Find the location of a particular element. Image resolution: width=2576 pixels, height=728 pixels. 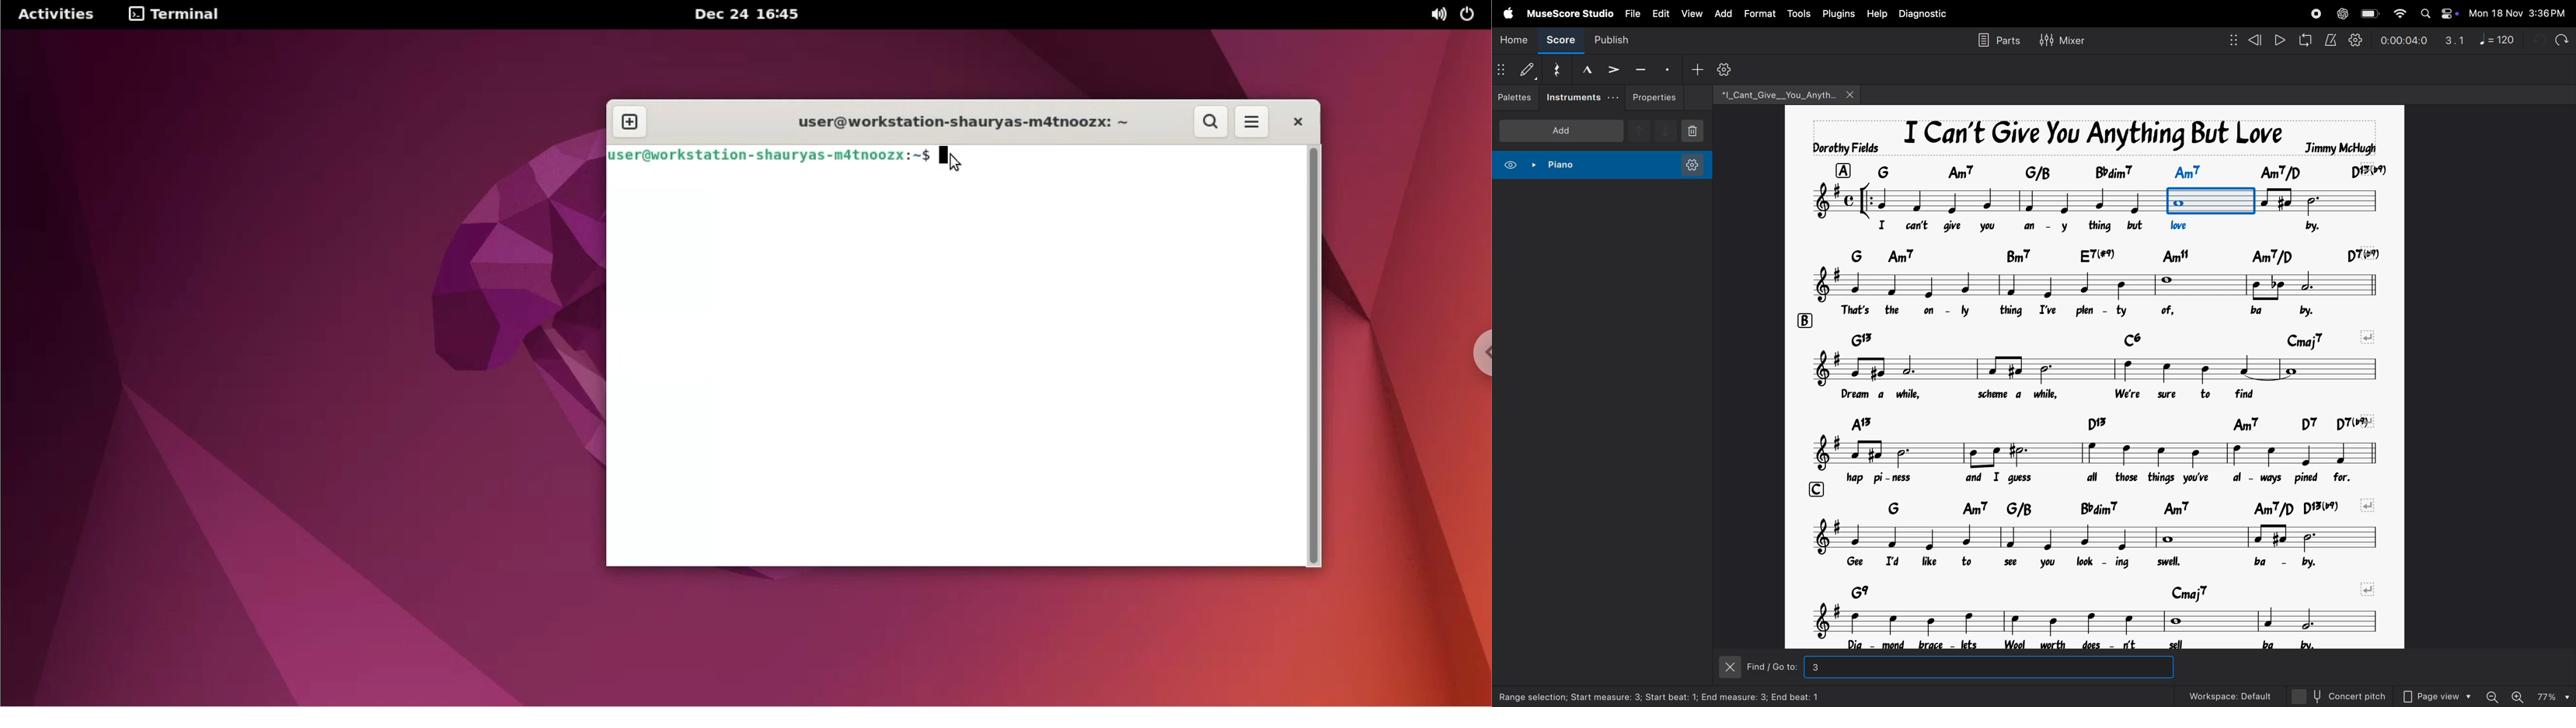

zoom percentage is located at coordinates (2554, 696).